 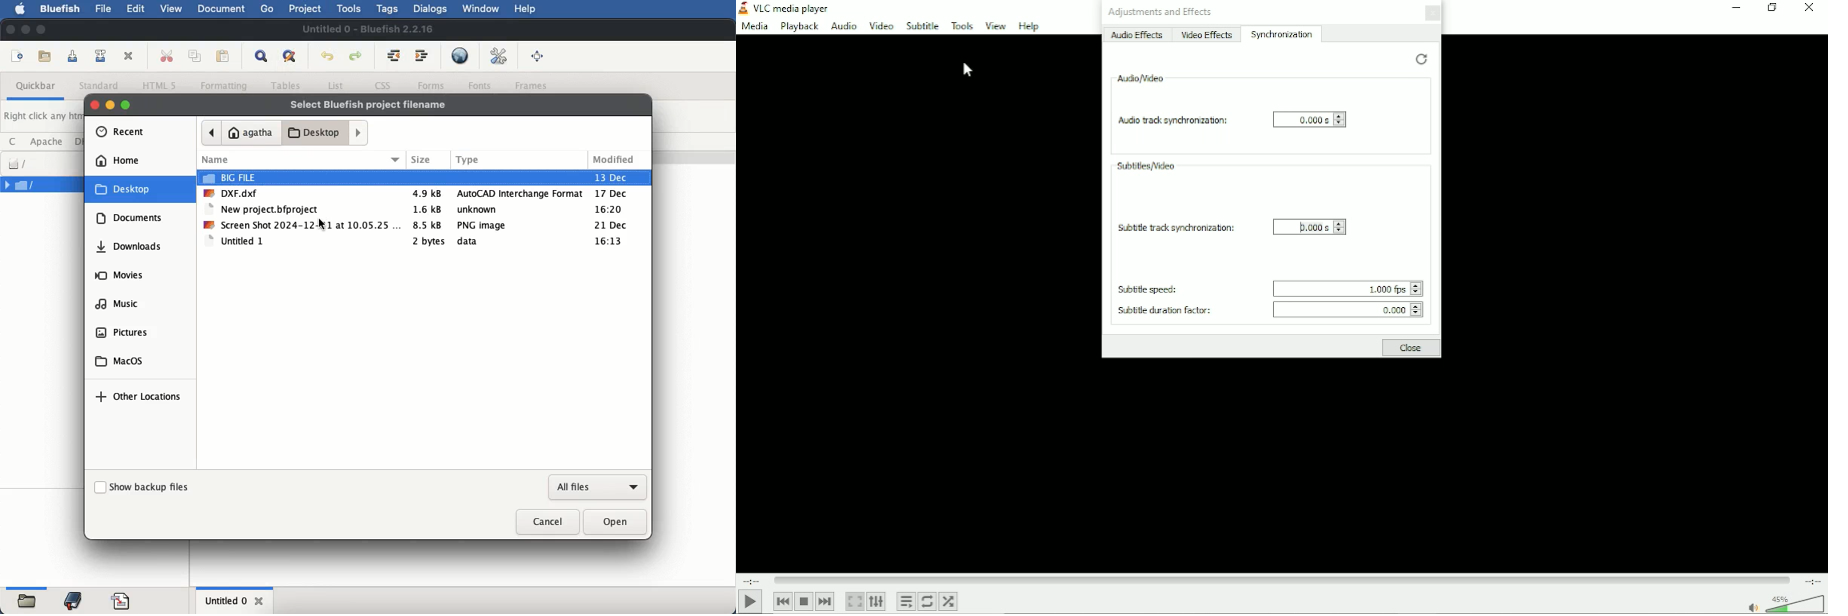 I want to click on size, so click(x=428, y=160).